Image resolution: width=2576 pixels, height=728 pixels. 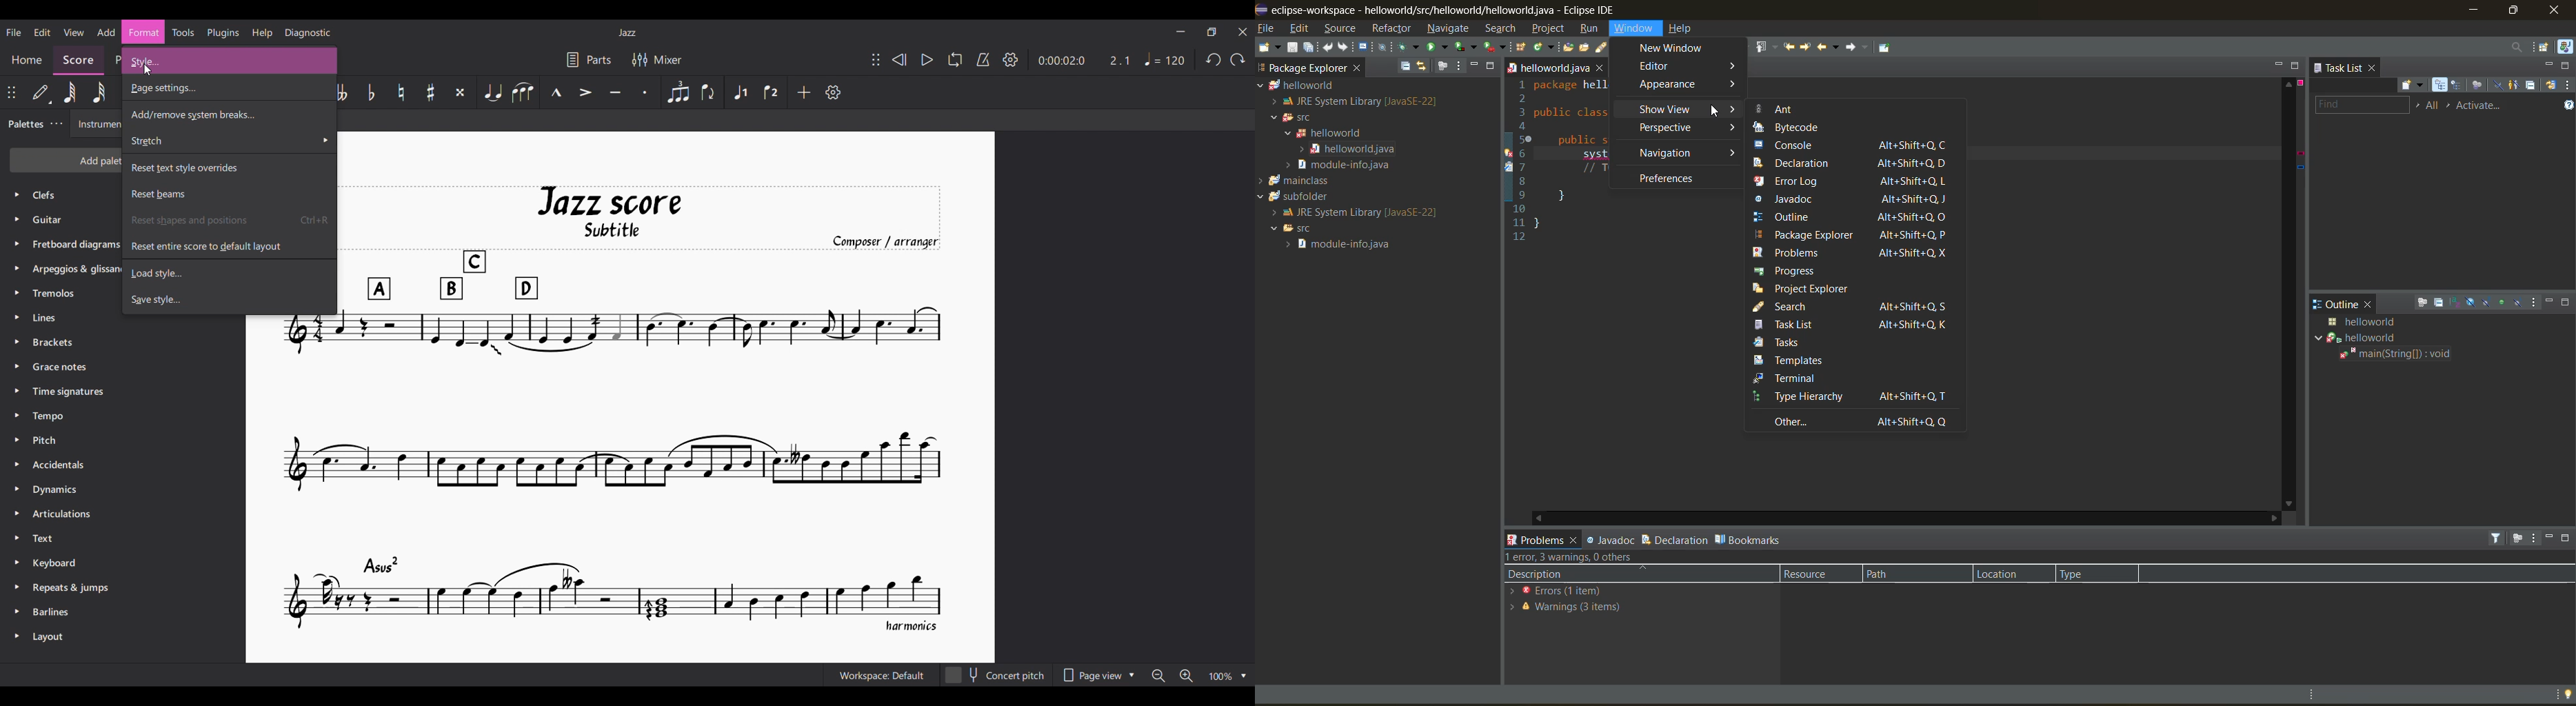 What do you see at coordinates (61, 367) in the screenshot?
I see `Grace Notes` at bounding box center [61, 367].